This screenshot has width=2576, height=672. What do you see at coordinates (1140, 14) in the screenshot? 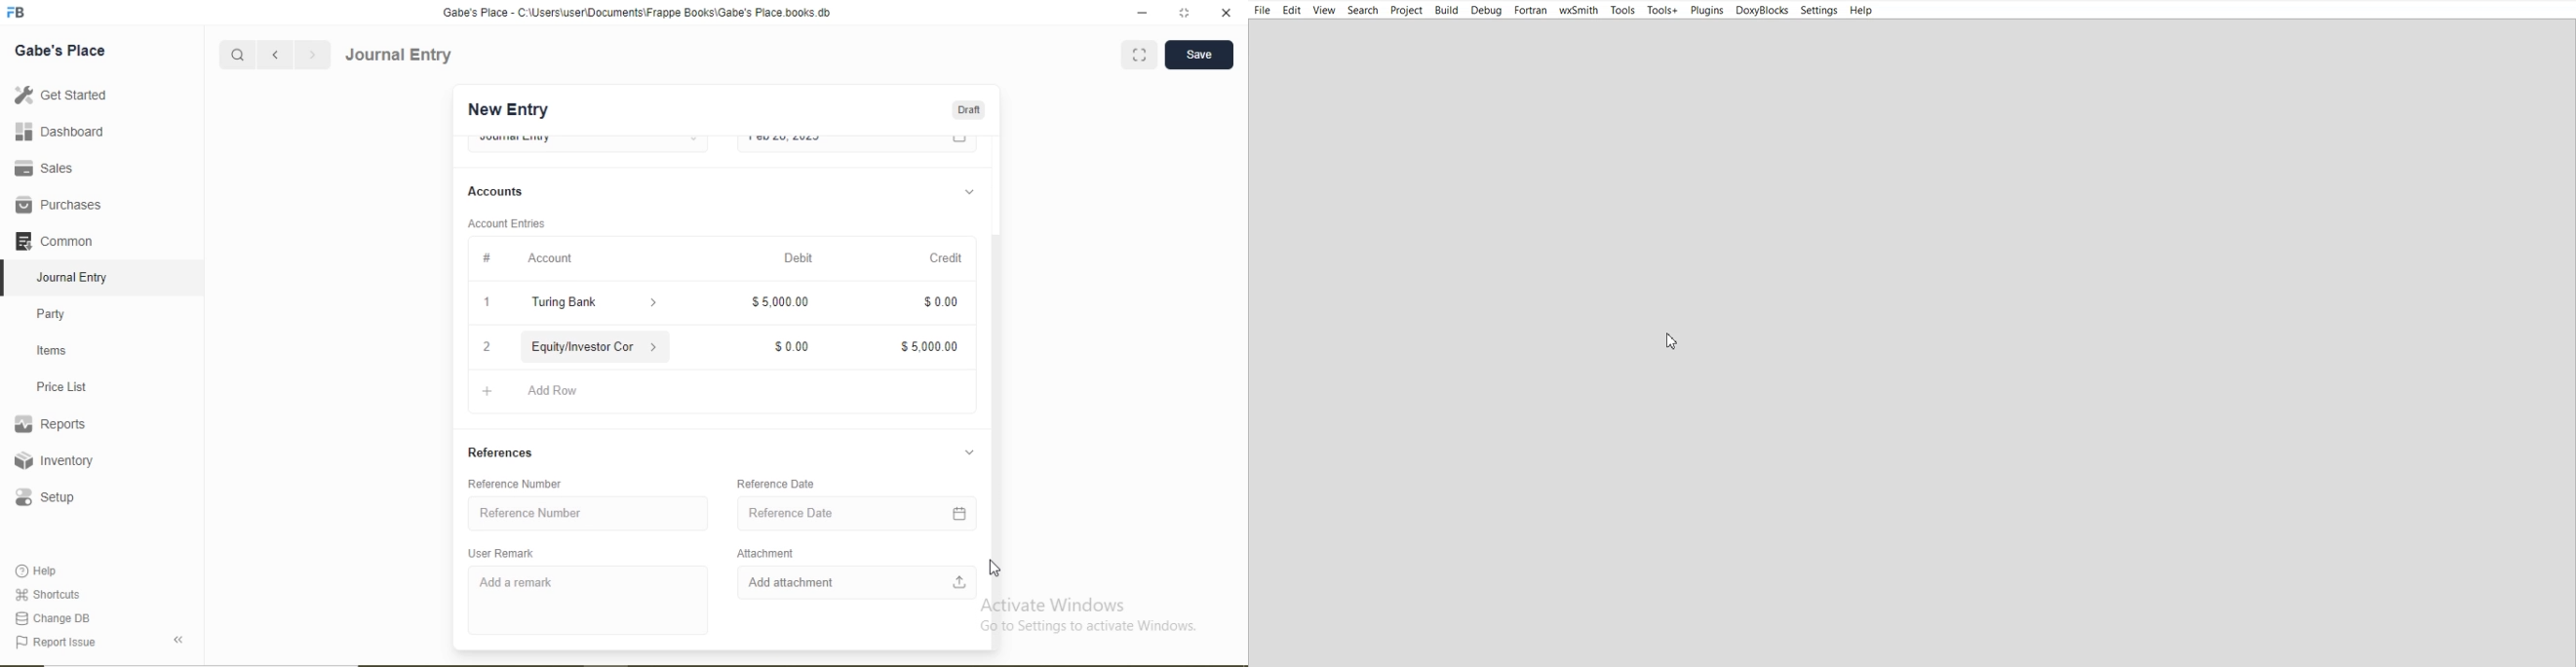
I see `minimize` at bounding box center [1140, 14].